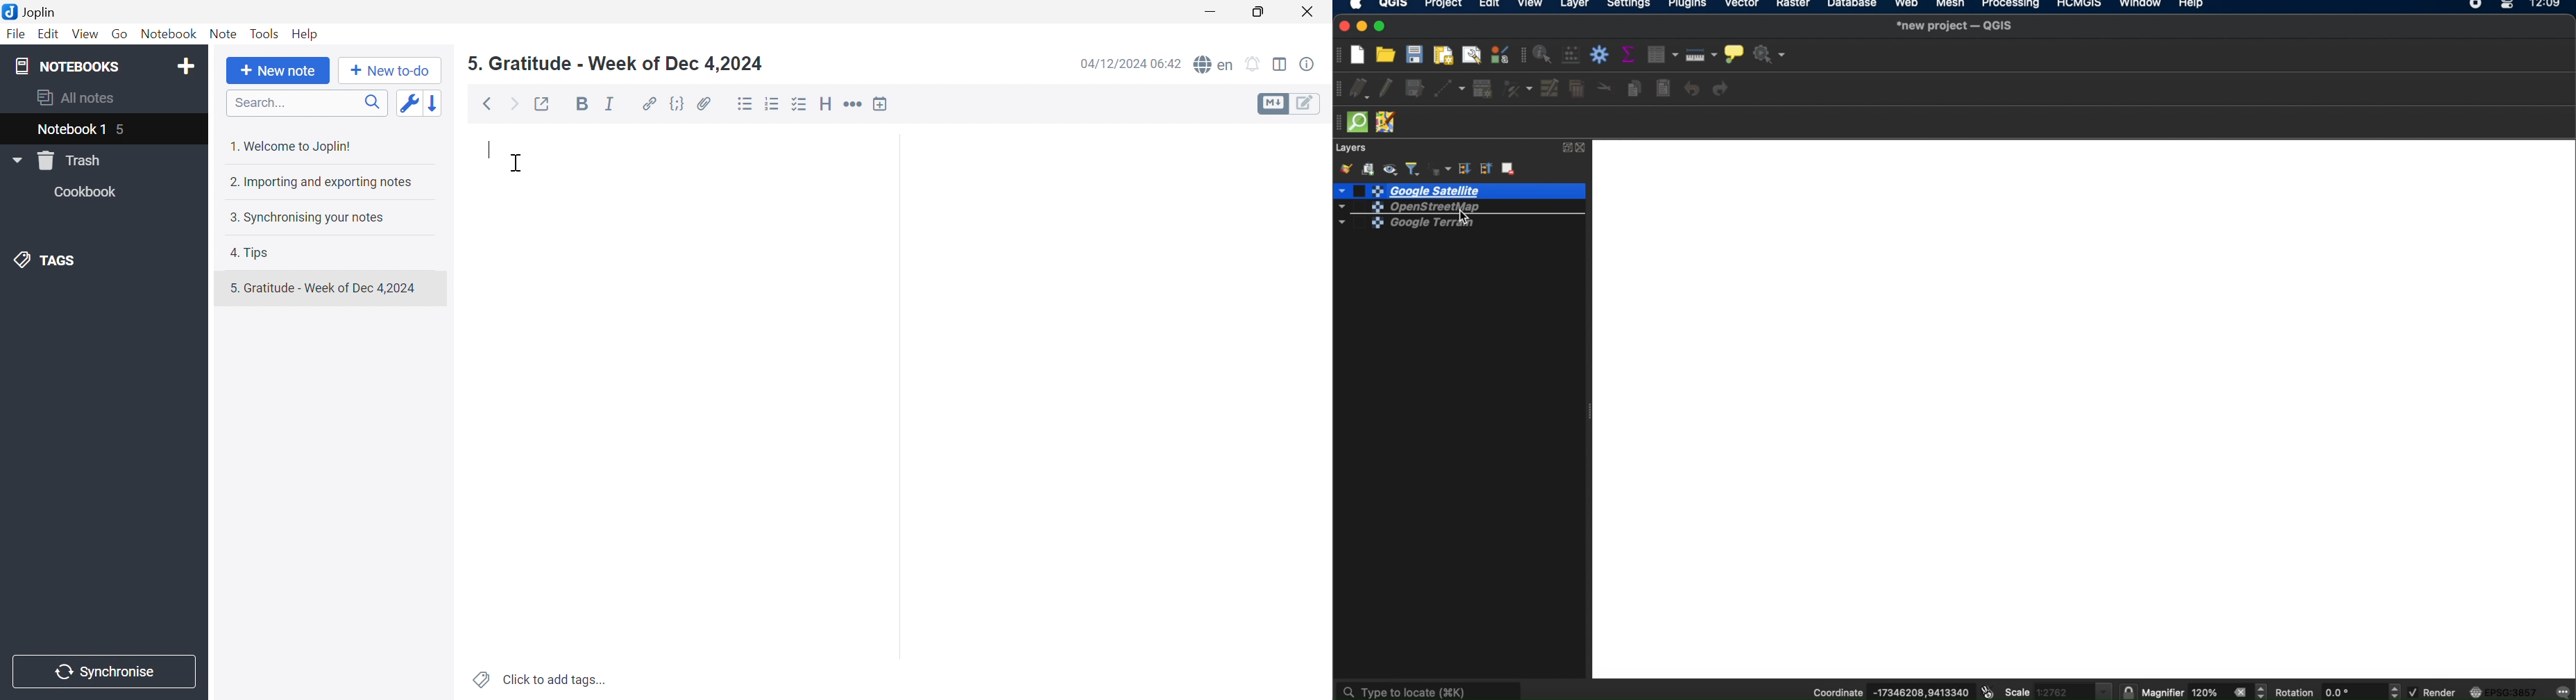 The width and height of the screenshot is (2576, 700). What do you see at coordinates (1439, 168) in the screenshot?
I see `filter legend by expression` at bounding box center [1439, 168].